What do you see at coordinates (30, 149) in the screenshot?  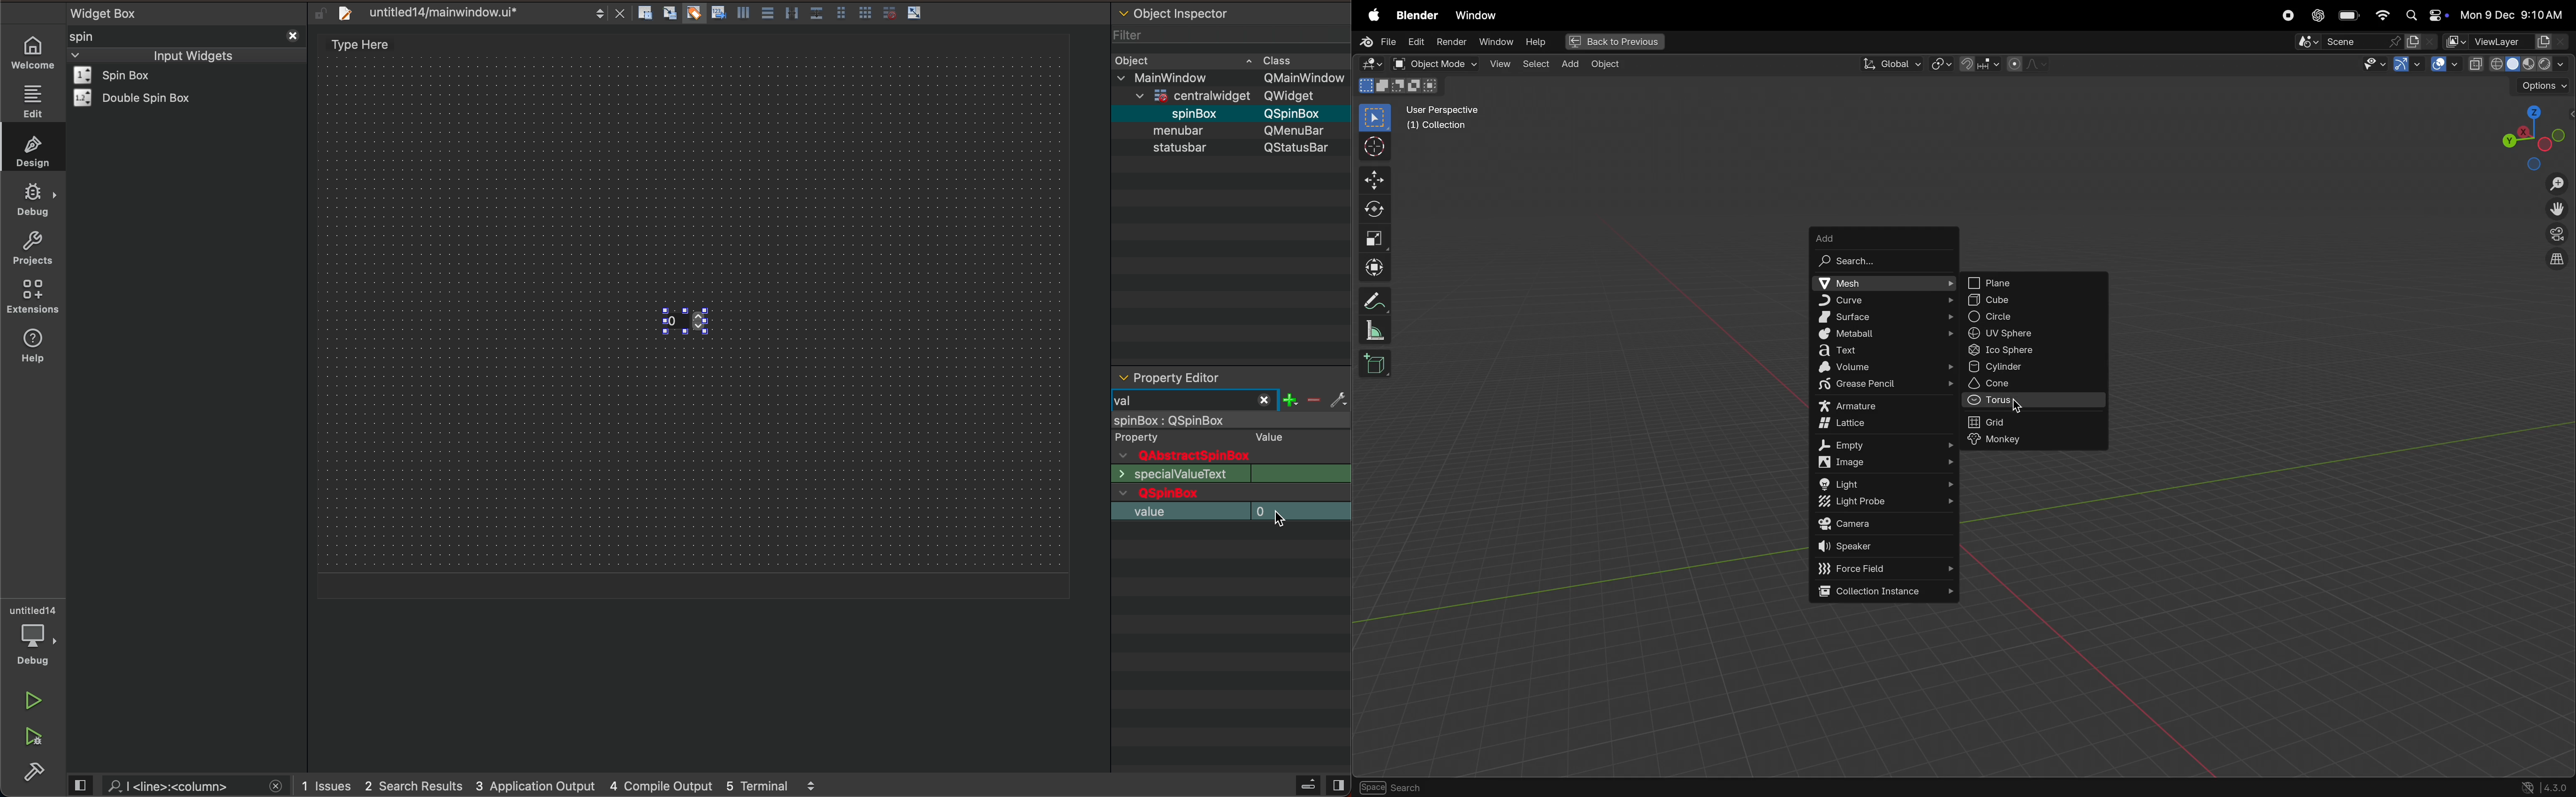 I see `design` at bounding box center [30, 149].